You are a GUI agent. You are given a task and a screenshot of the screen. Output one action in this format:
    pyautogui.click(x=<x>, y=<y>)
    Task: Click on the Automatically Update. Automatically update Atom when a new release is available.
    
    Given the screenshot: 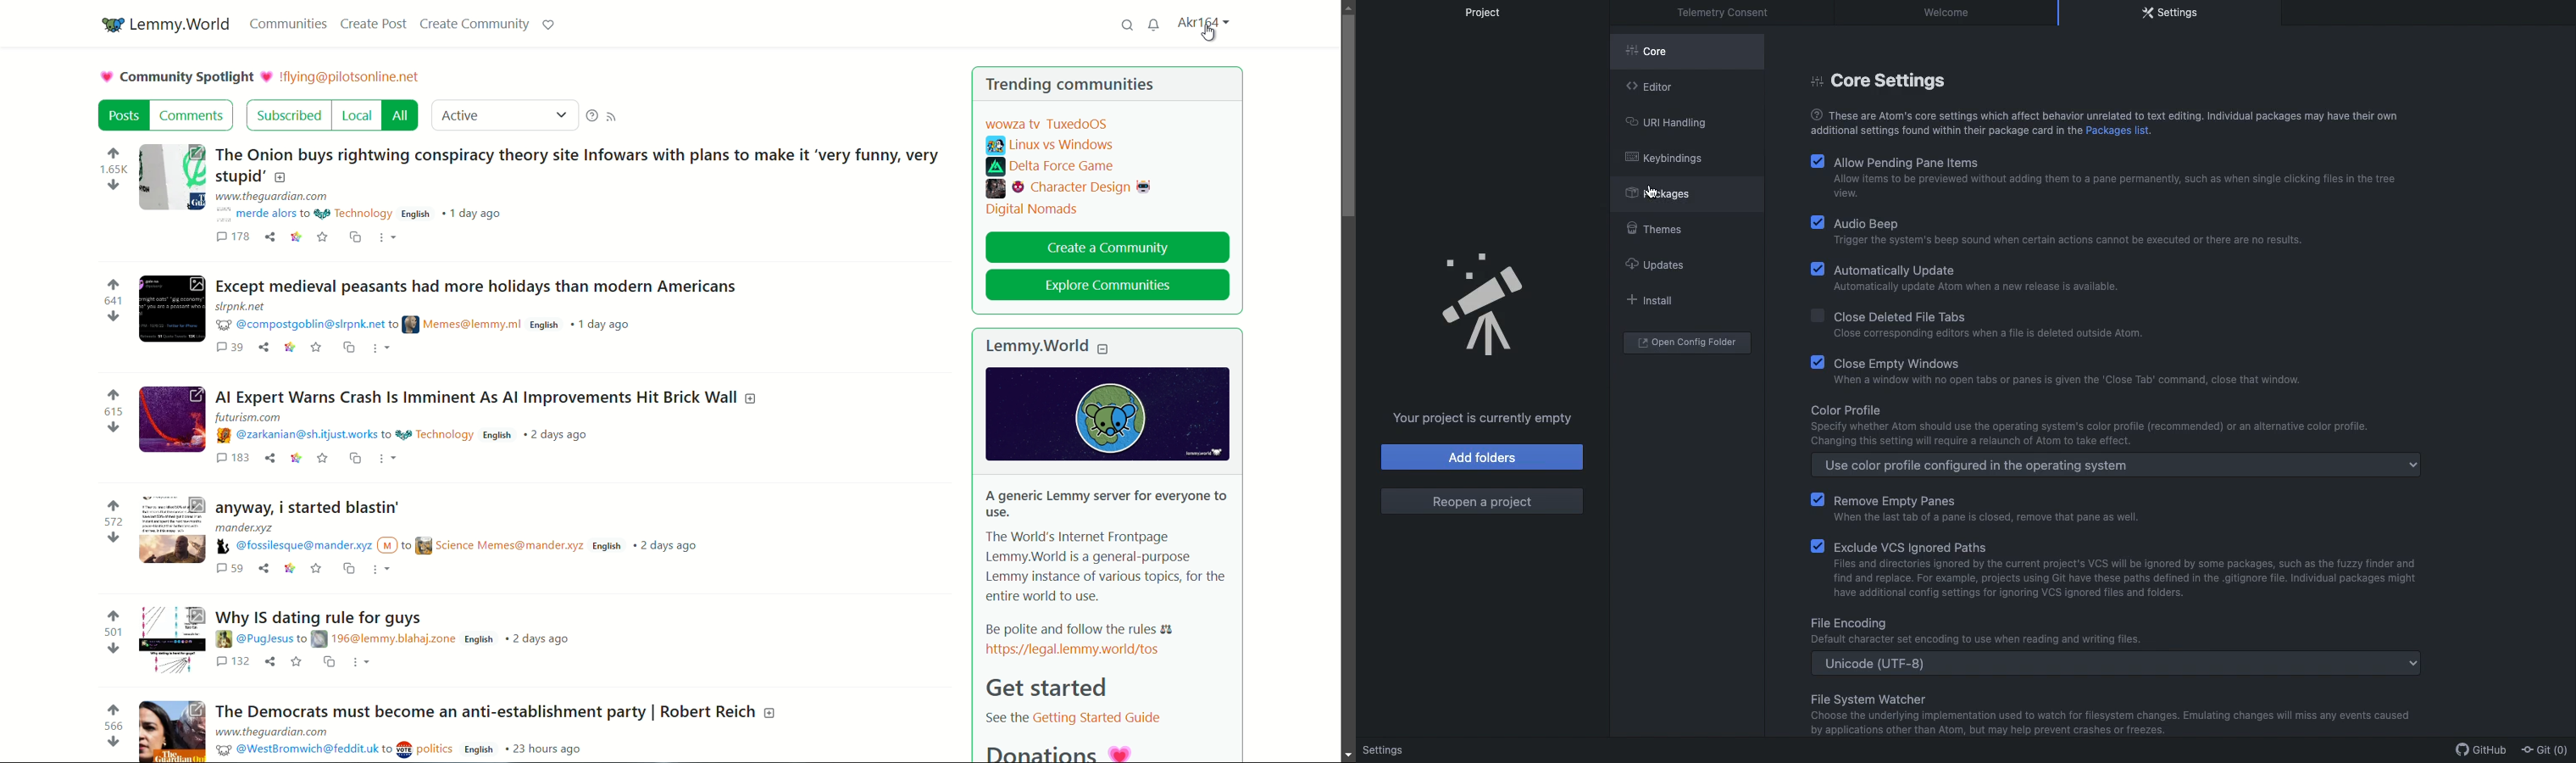 What is the action you would take?
    pyautogui.click(x=1974, y=281)
    